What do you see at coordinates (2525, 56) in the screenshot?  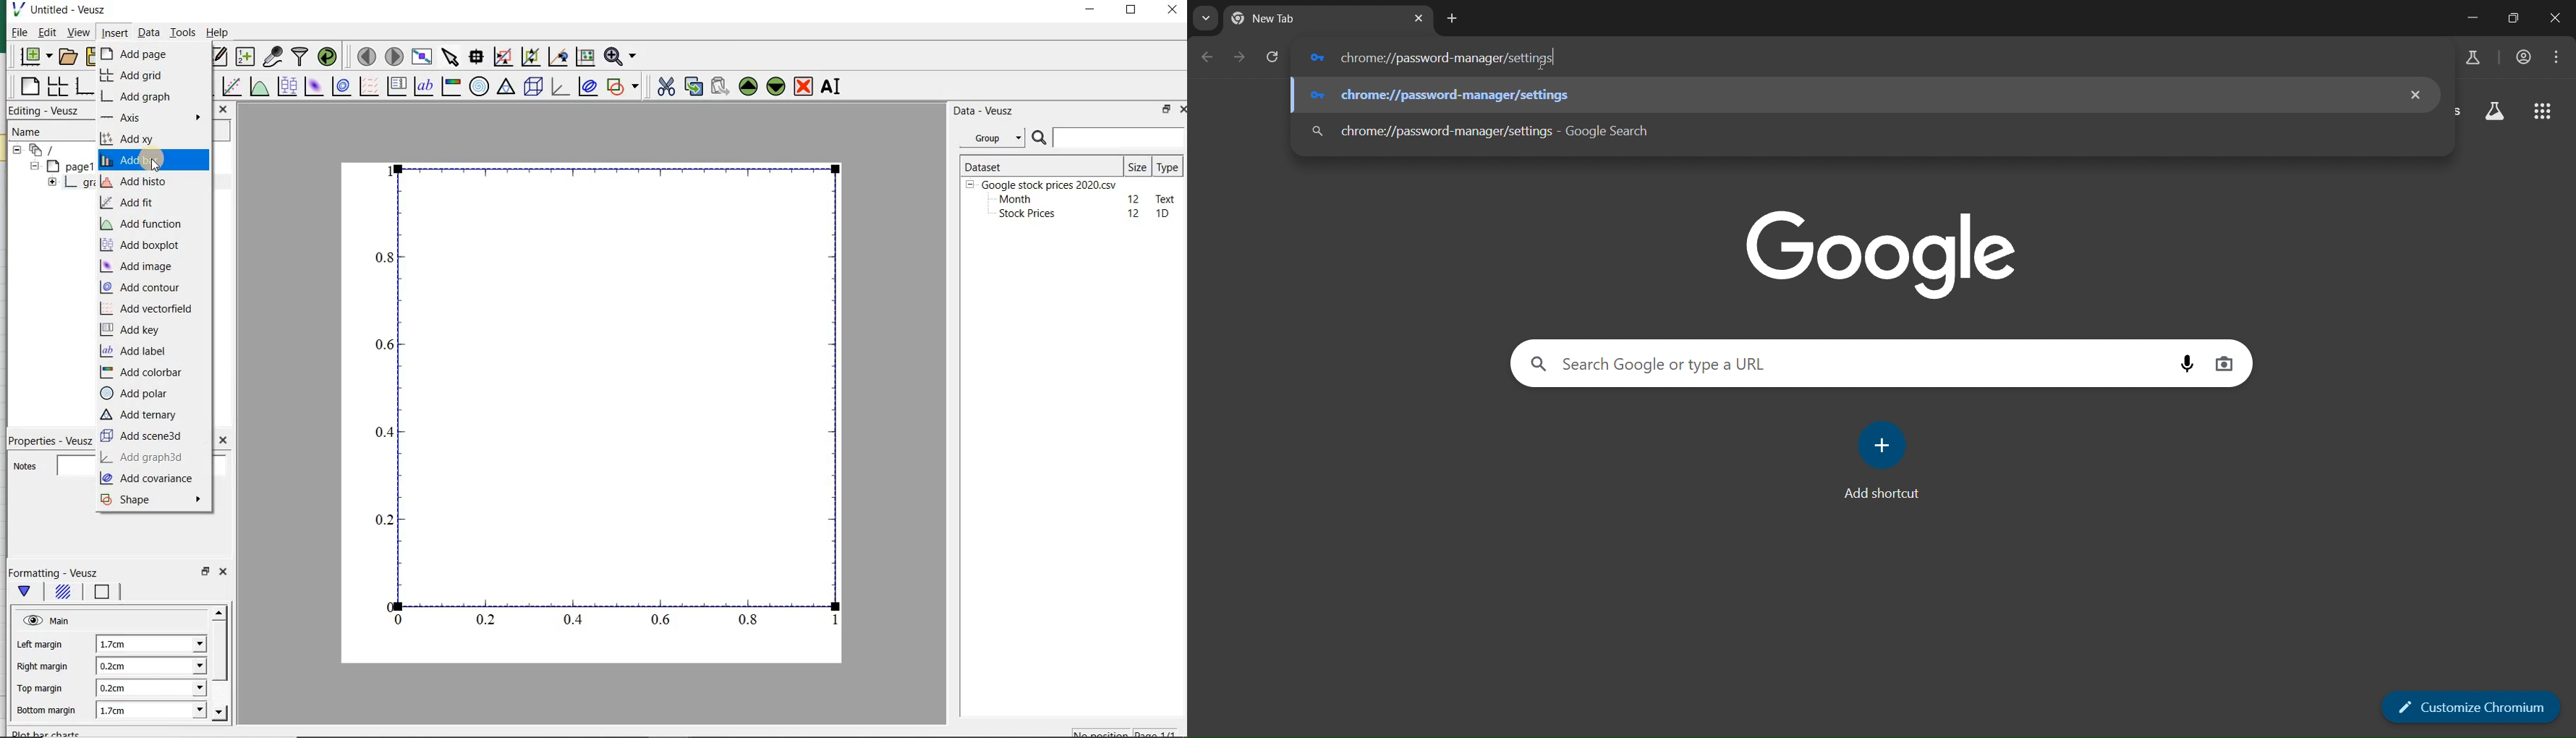 I see `accounts` at bounding box center [2525, 56].